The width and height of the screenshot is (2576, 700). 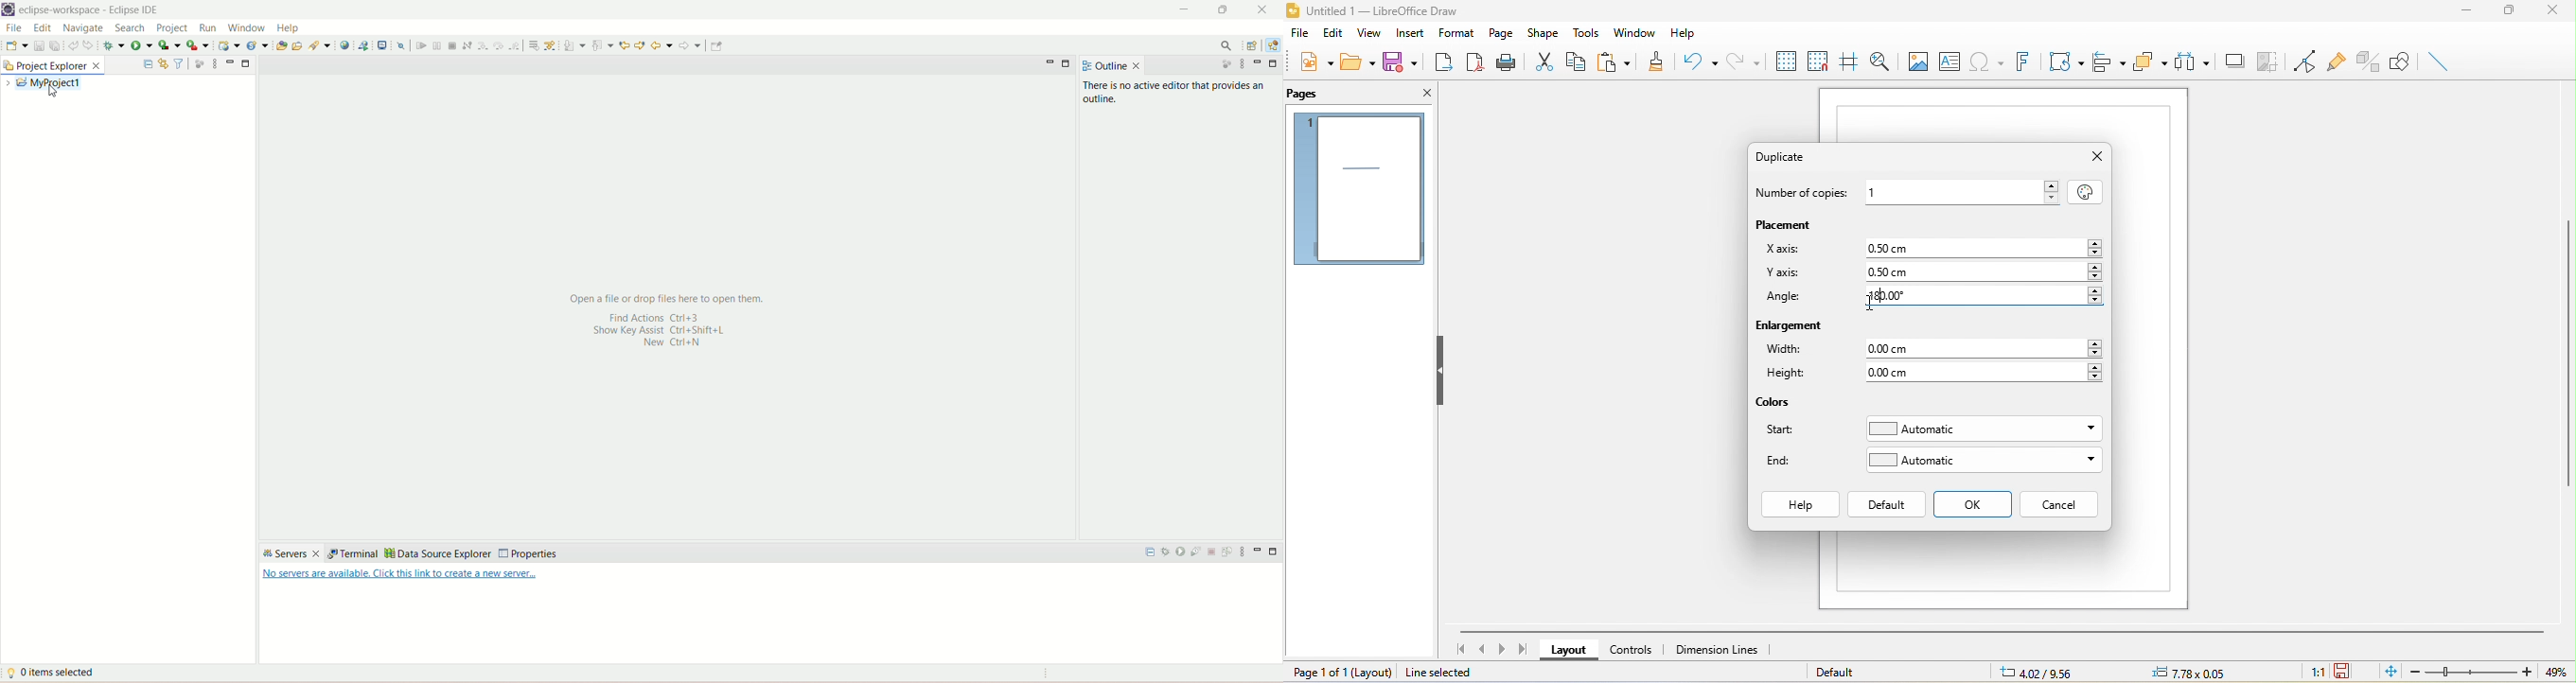 I want to click on font work text, so click(x=2021, y=61).